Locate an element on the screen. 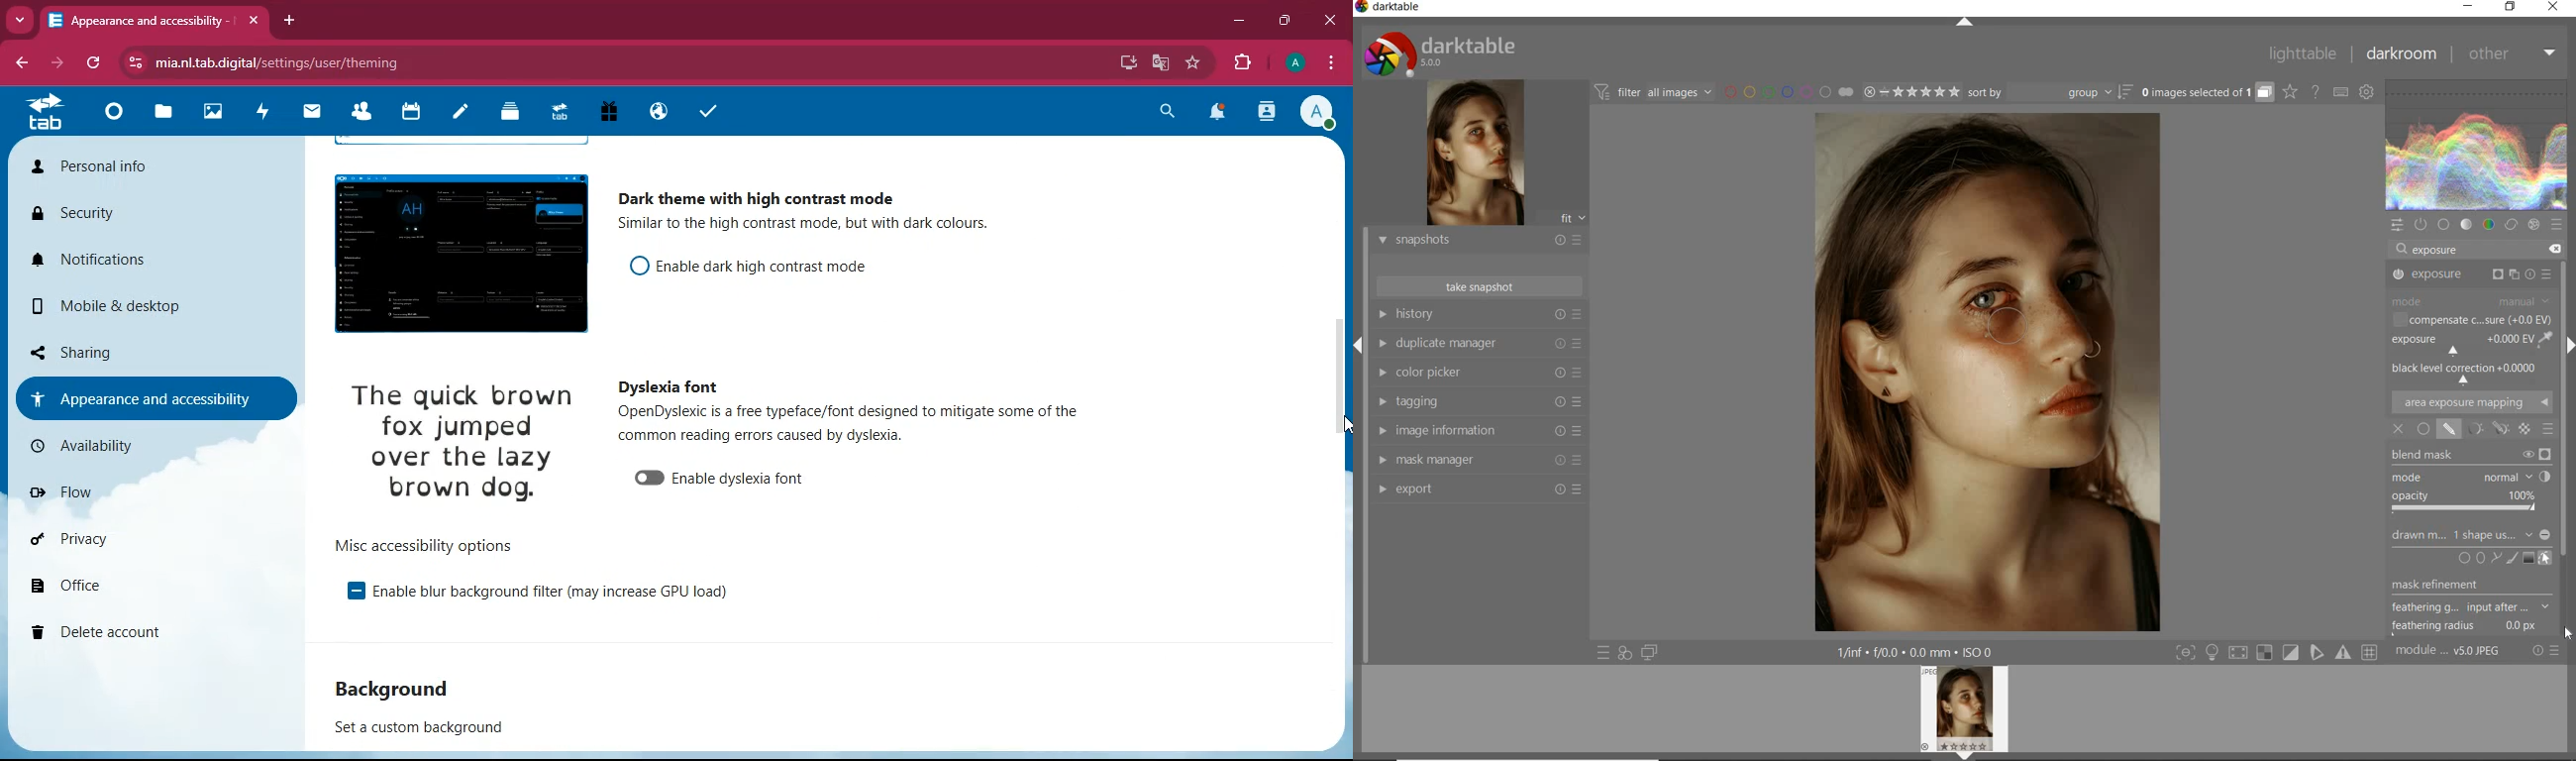 The width and height of the screenshot is (2576, 784). BLENDING OPTIONS is located at coordinates (2548, 431).